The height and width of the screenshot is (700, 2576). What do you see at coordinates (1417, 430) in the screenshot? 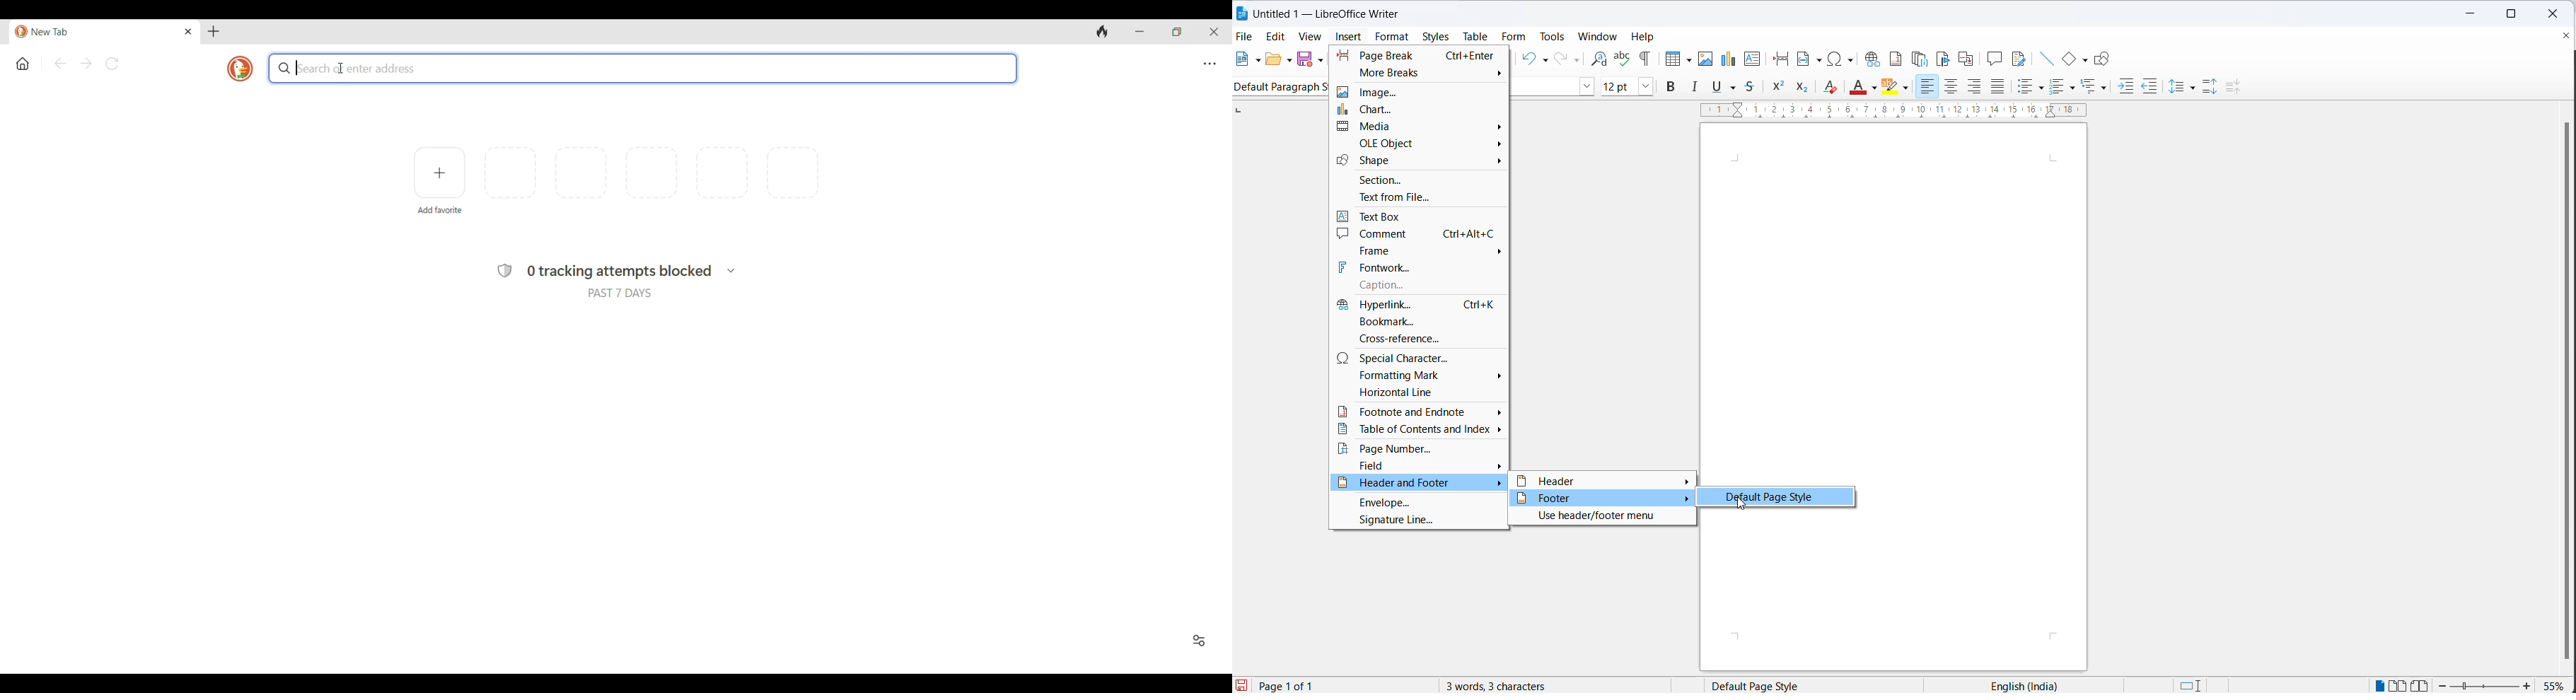
I see `table of contents and index` at bounding box center [1417, 430].